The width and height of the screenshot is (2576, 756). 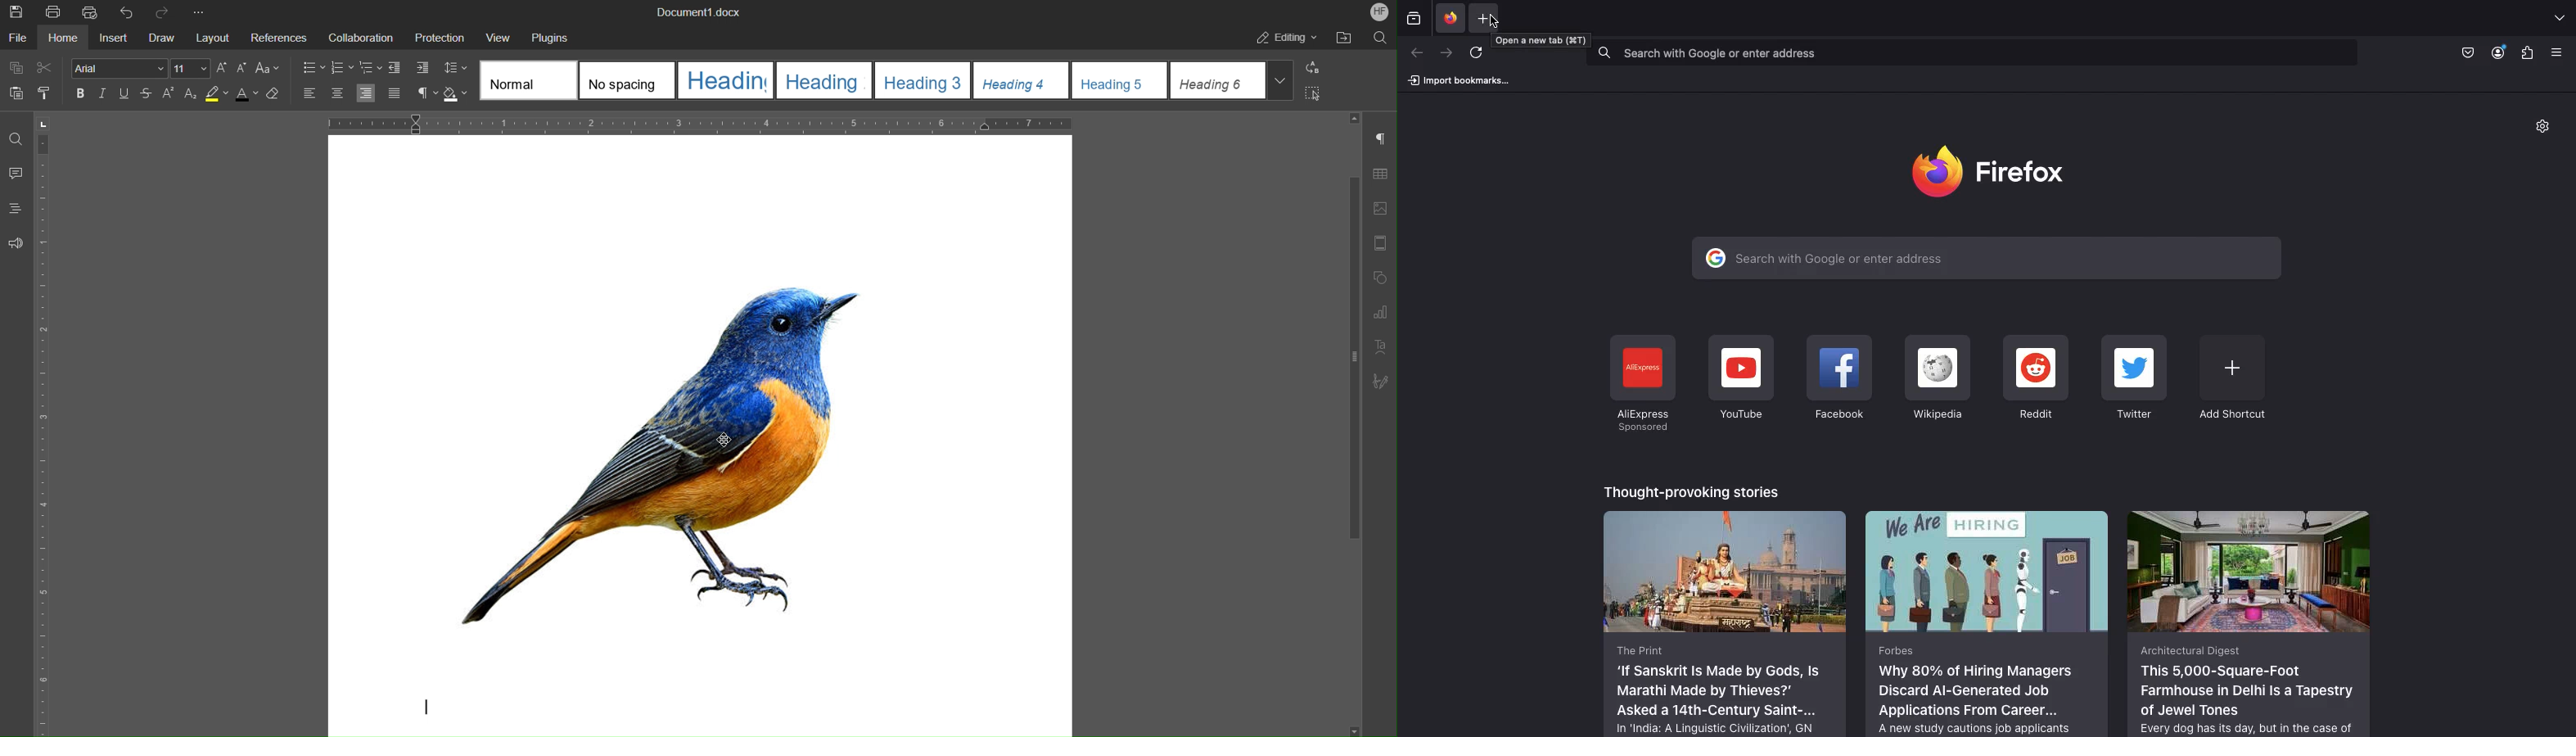 I want to click on Headings, so click(x=16, y=209).